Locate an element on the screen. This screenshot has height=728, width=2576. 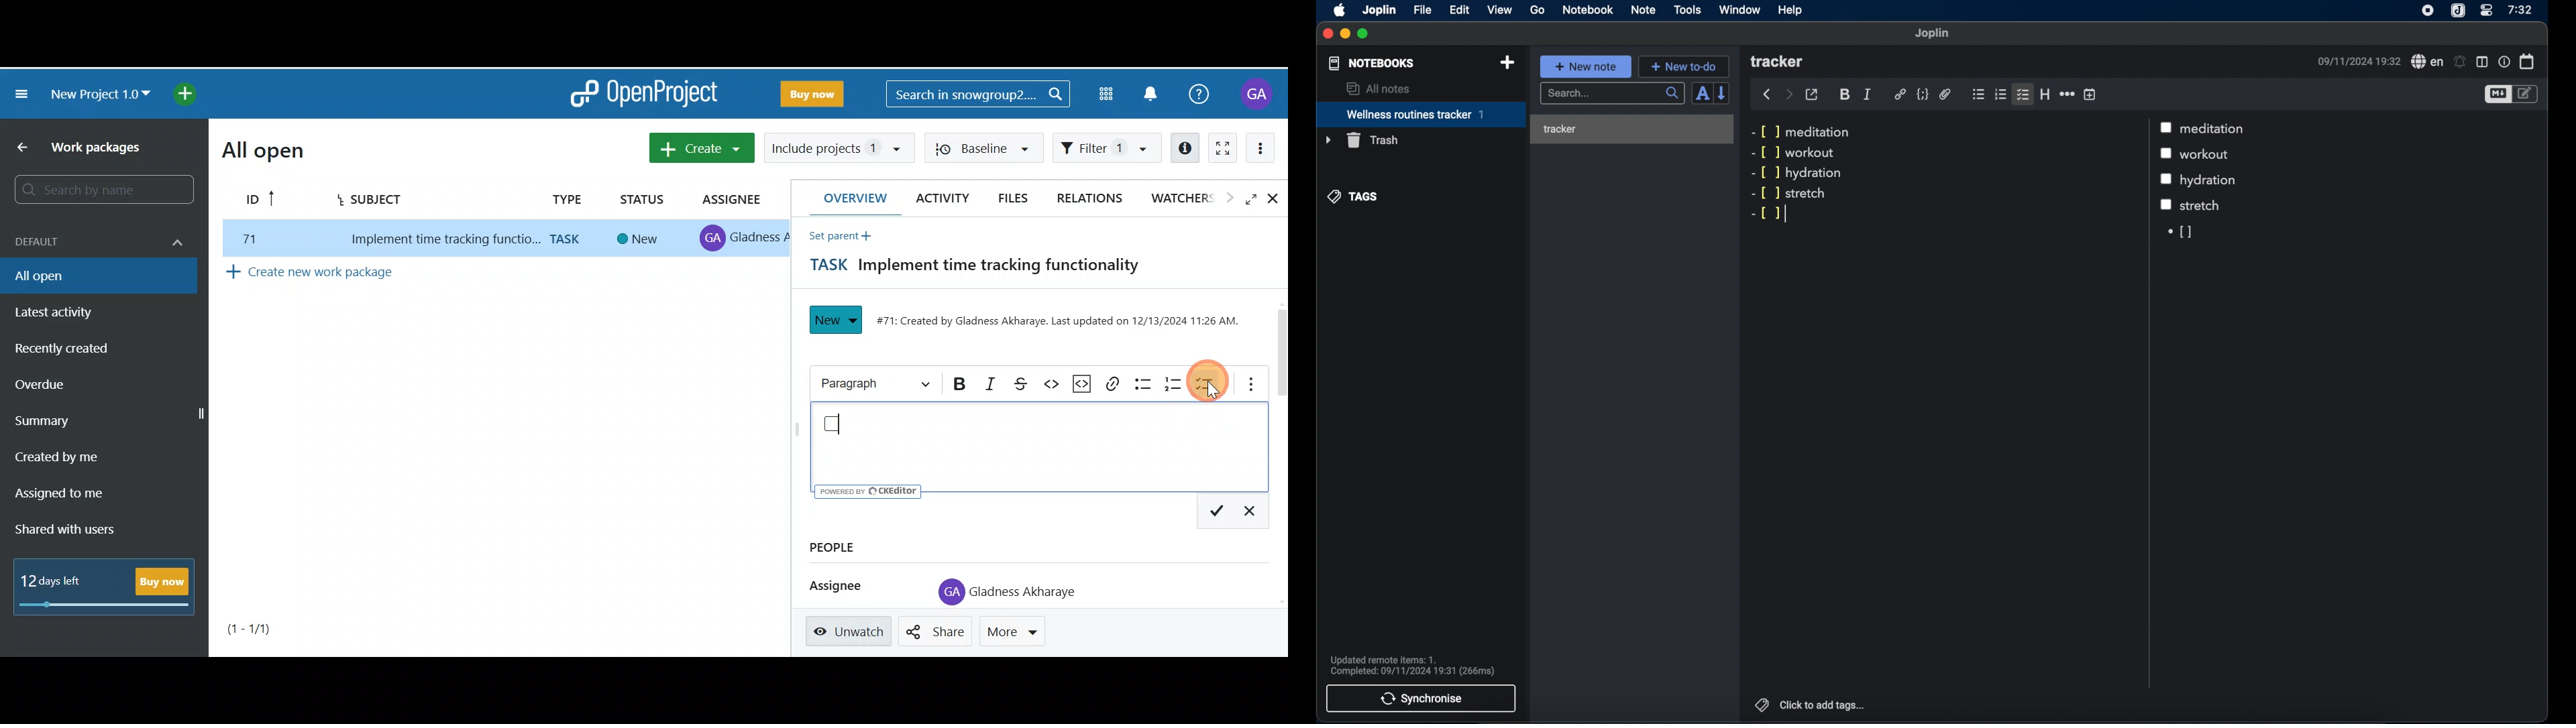
-[ ] meditation is located at coordinates (1803, 131).